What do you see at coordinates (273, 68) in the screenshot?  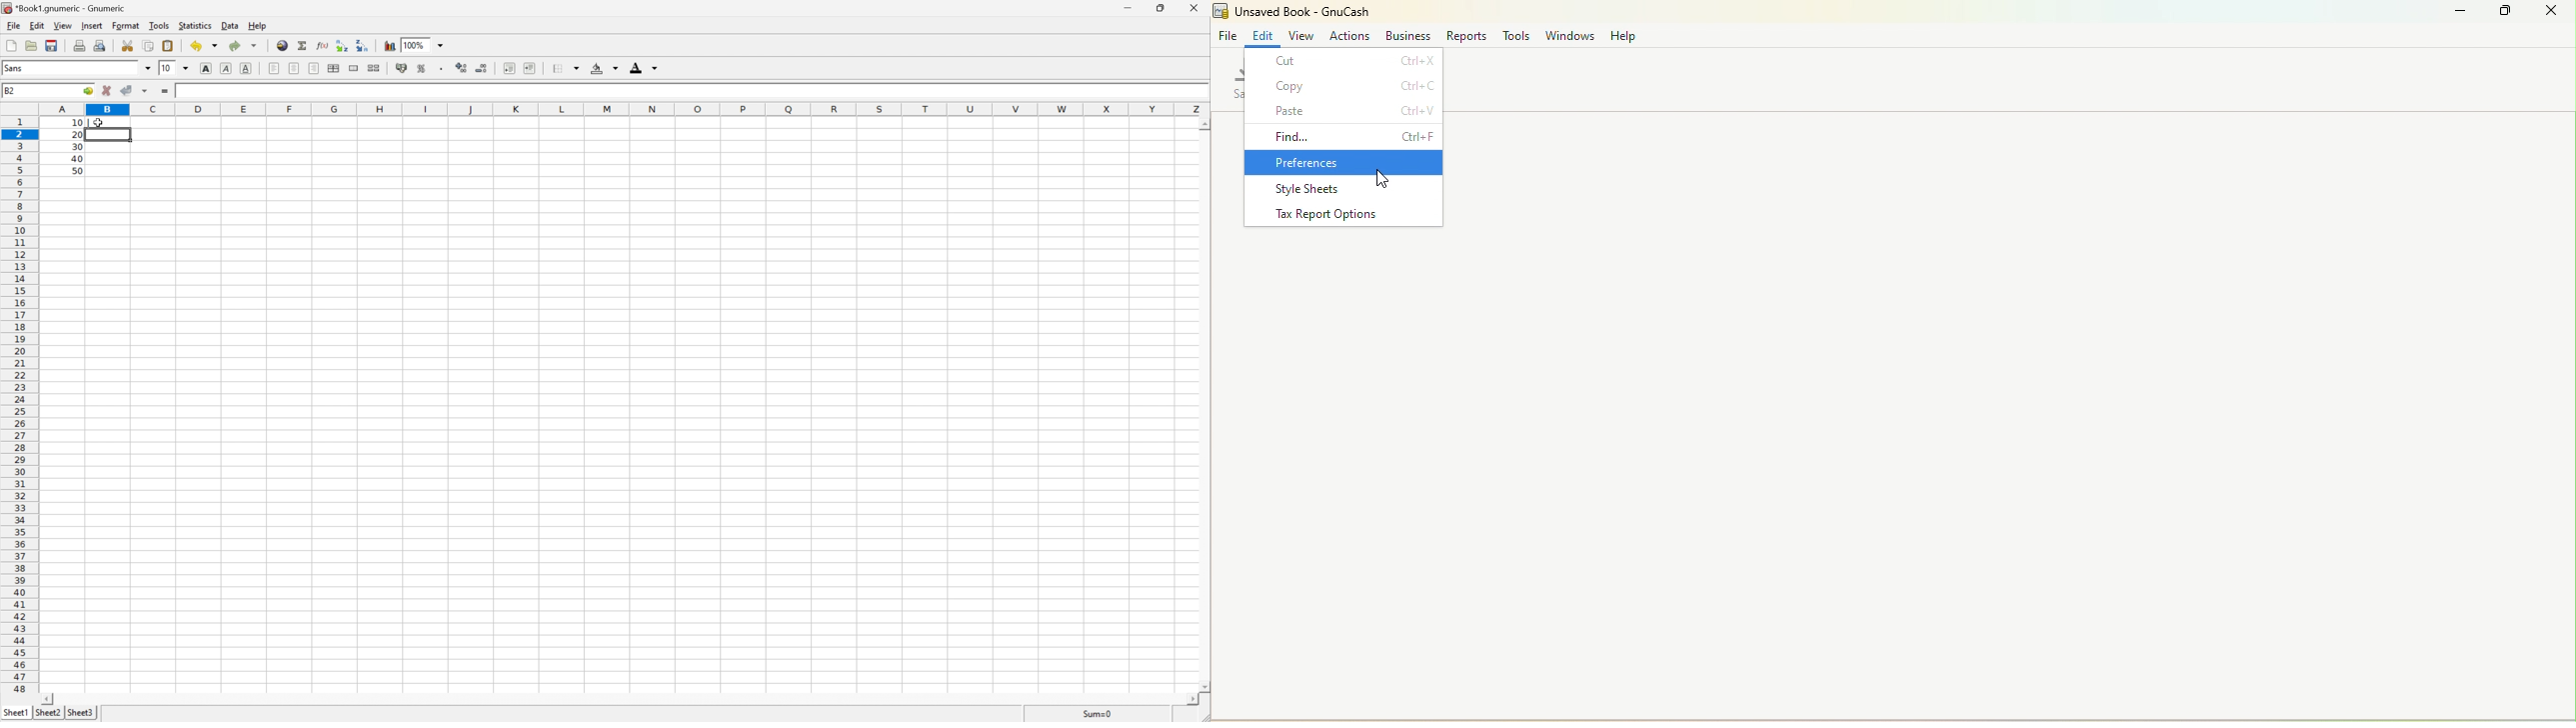 I see `Align Left` at bounding box center [273, 68].